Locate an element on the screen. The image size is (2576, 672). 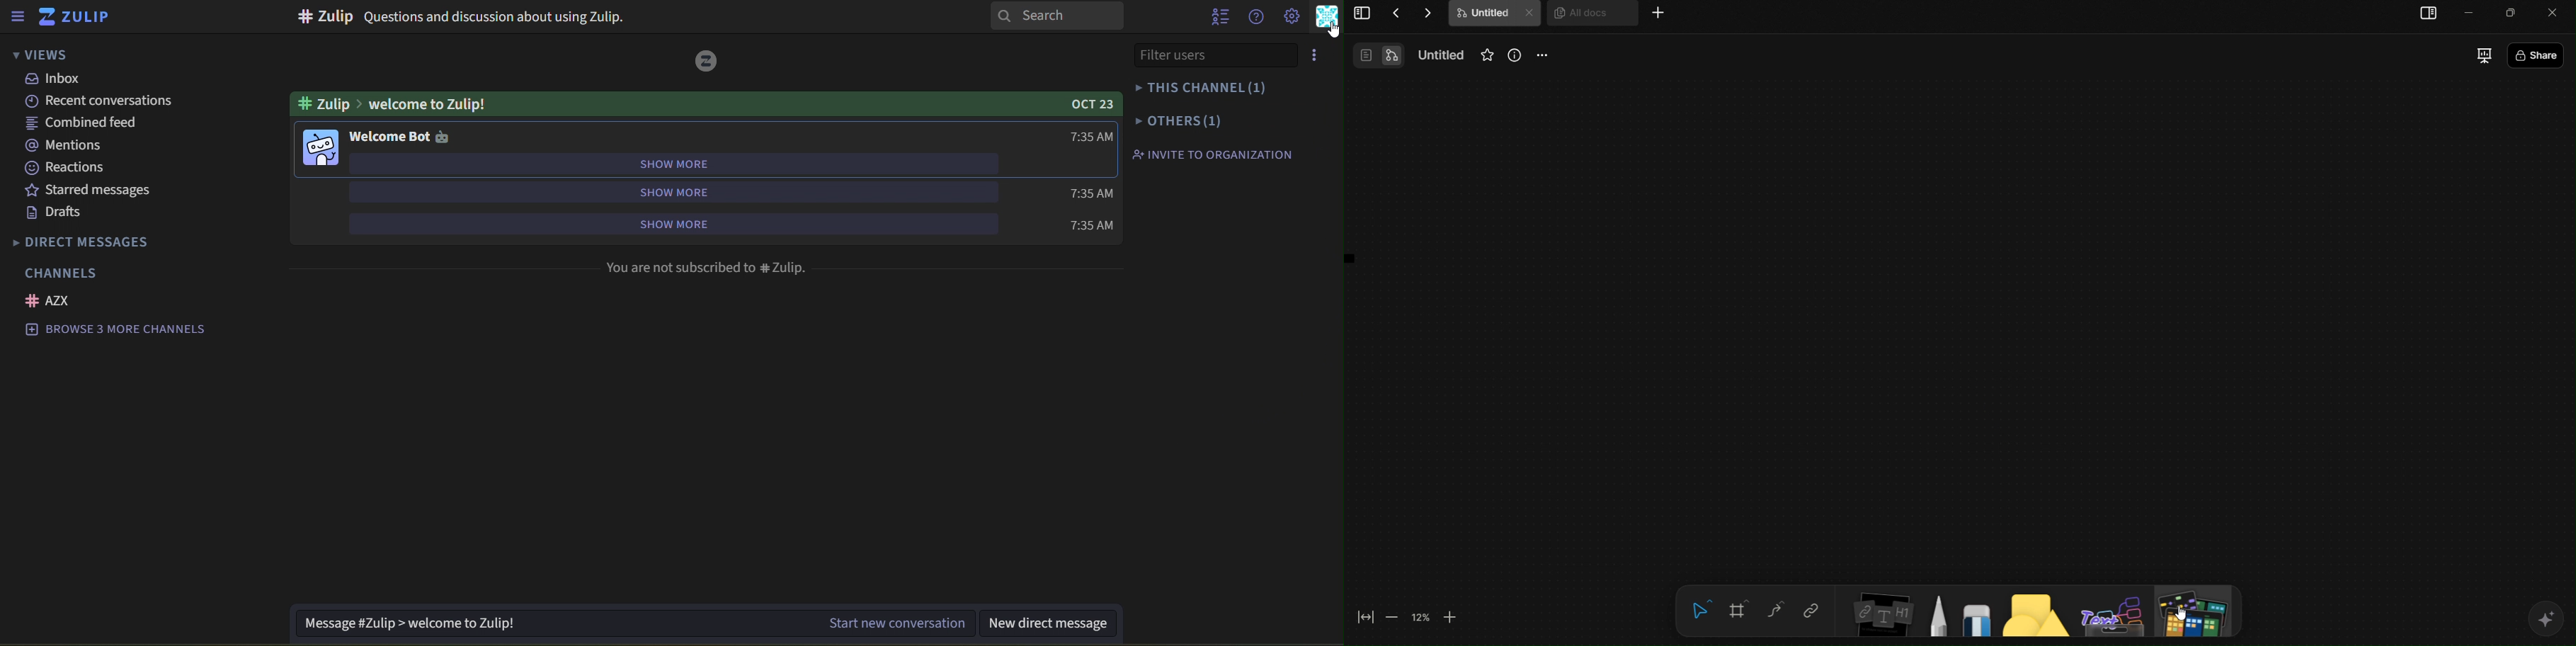
Actions is located at coordinates (1412, 13).